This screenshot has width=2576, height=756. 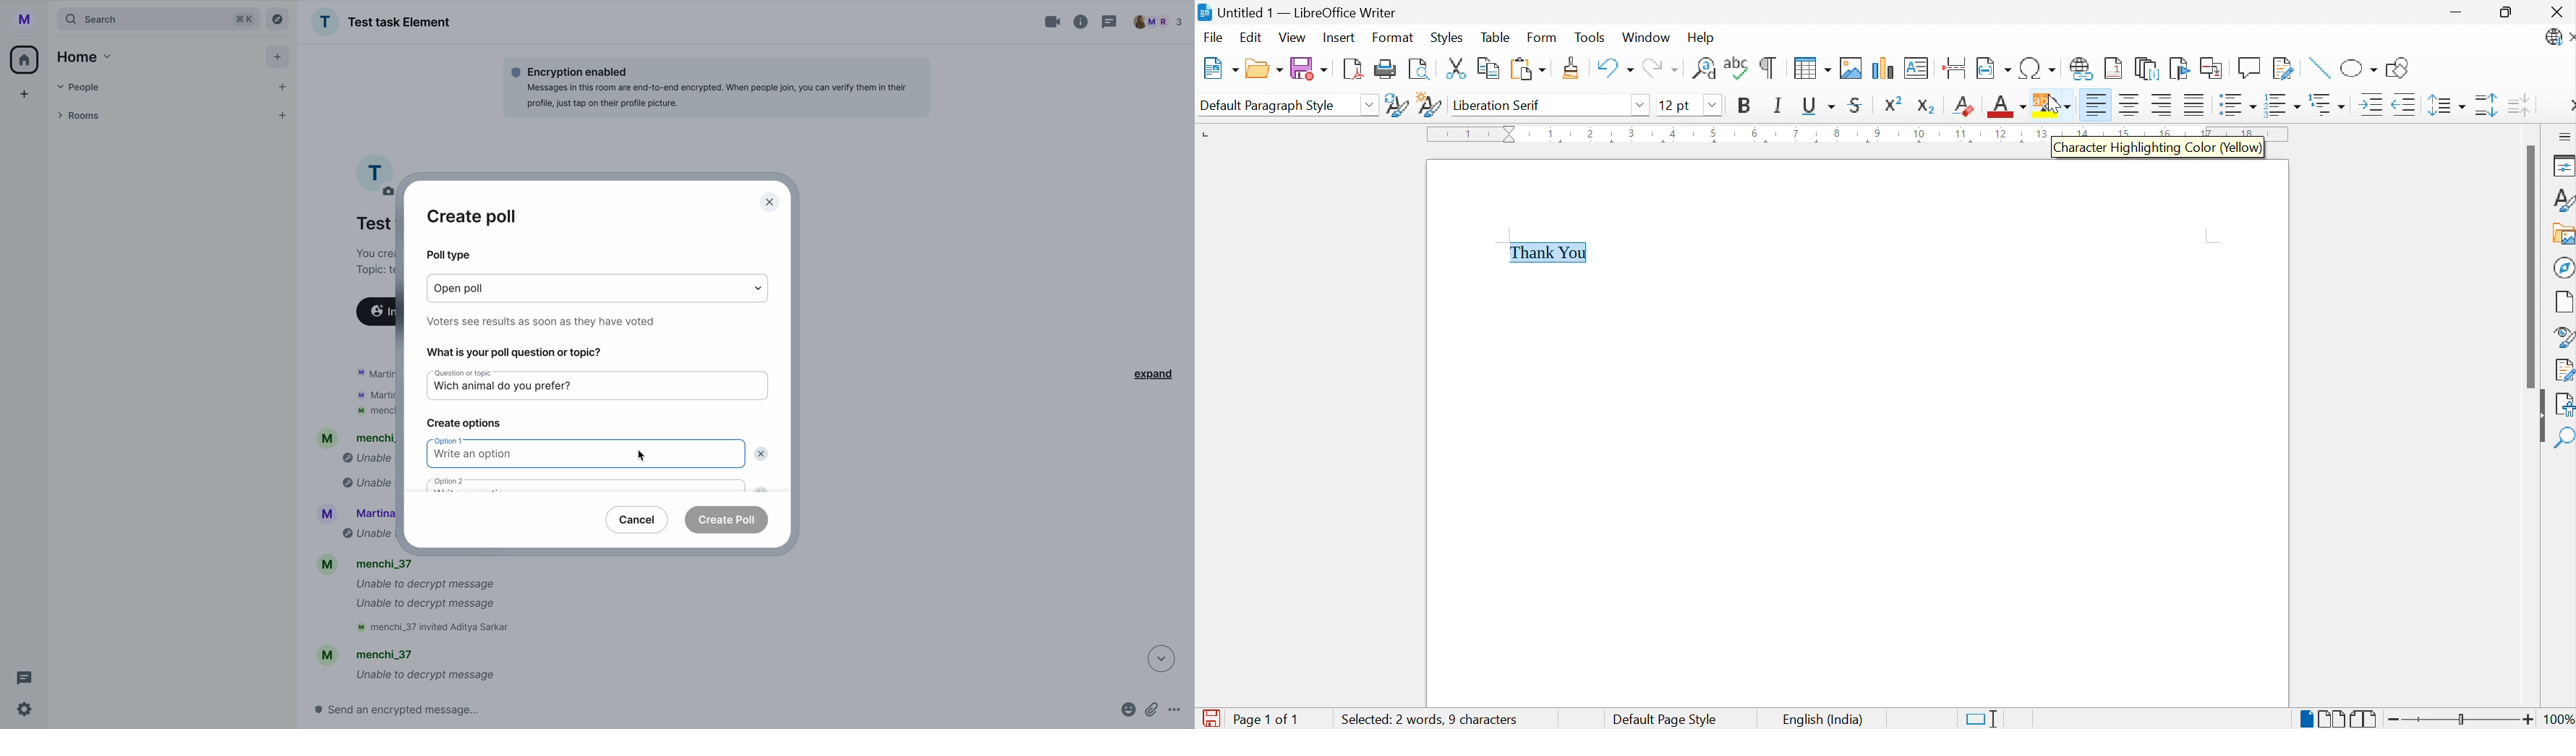 What do you see at coordinates (447, 255) in the screenshot?
I see `poll type` at bounding box center [447, 255].